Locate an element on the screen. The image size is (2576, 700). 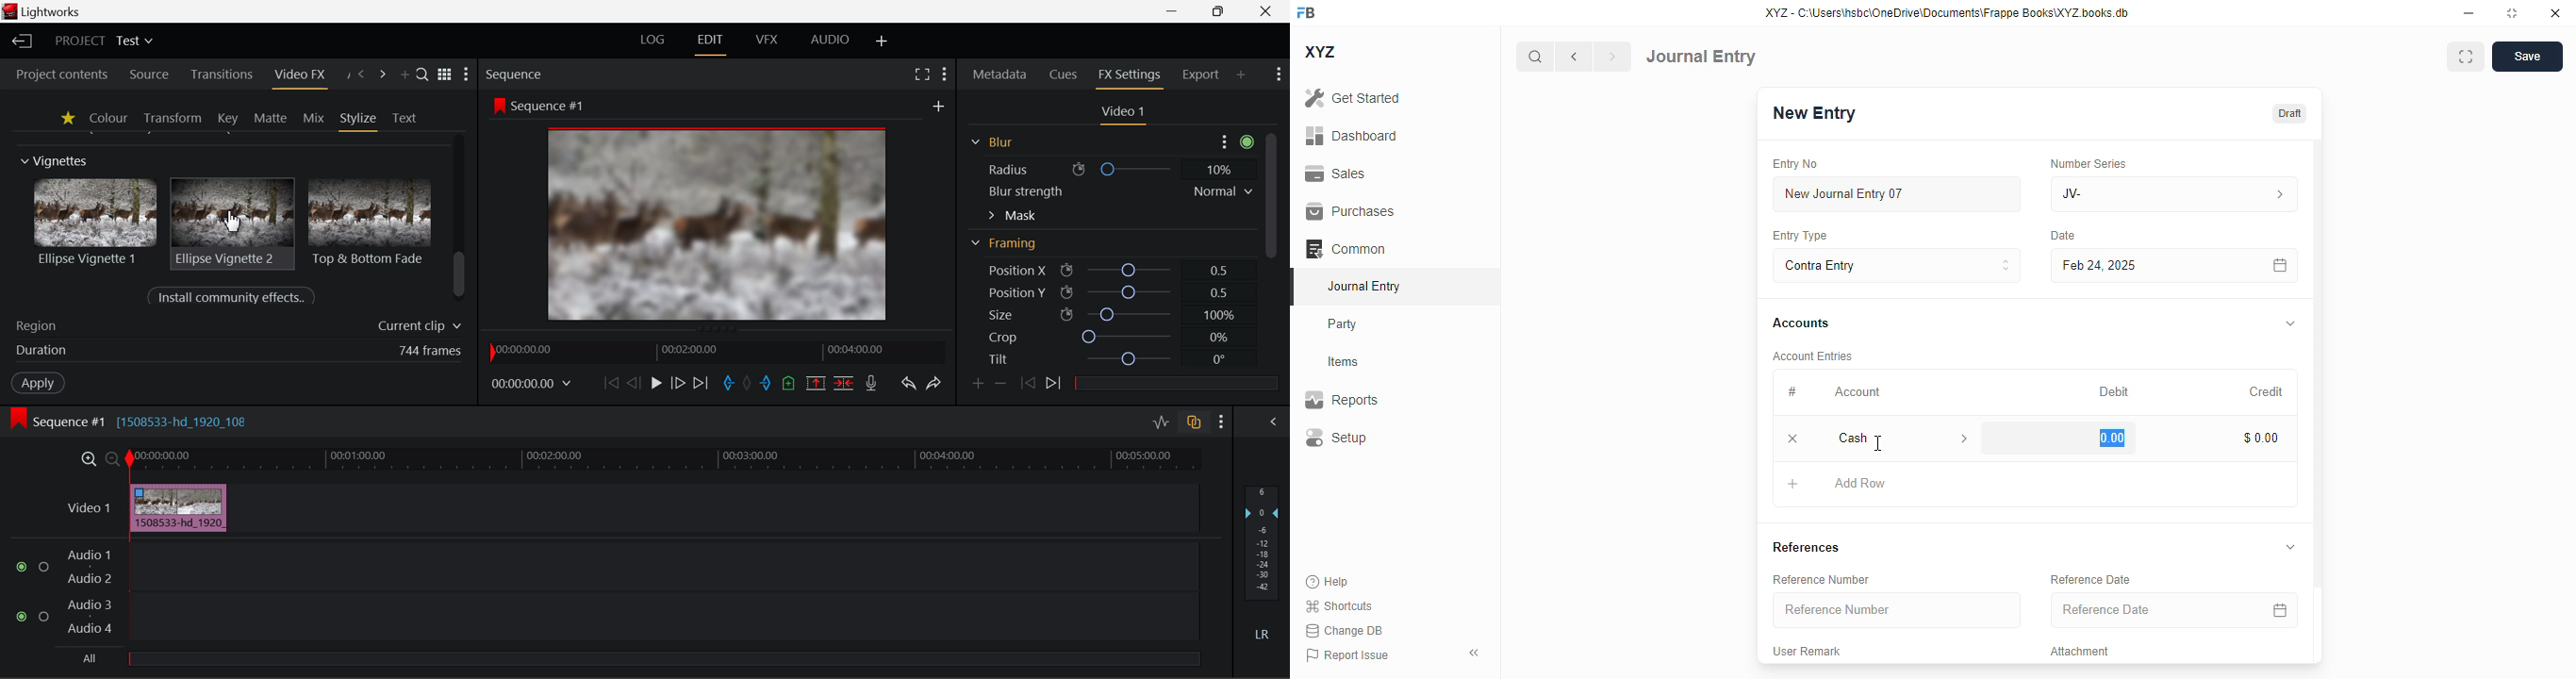
VFX Layout is located at coordinates (768, 42).